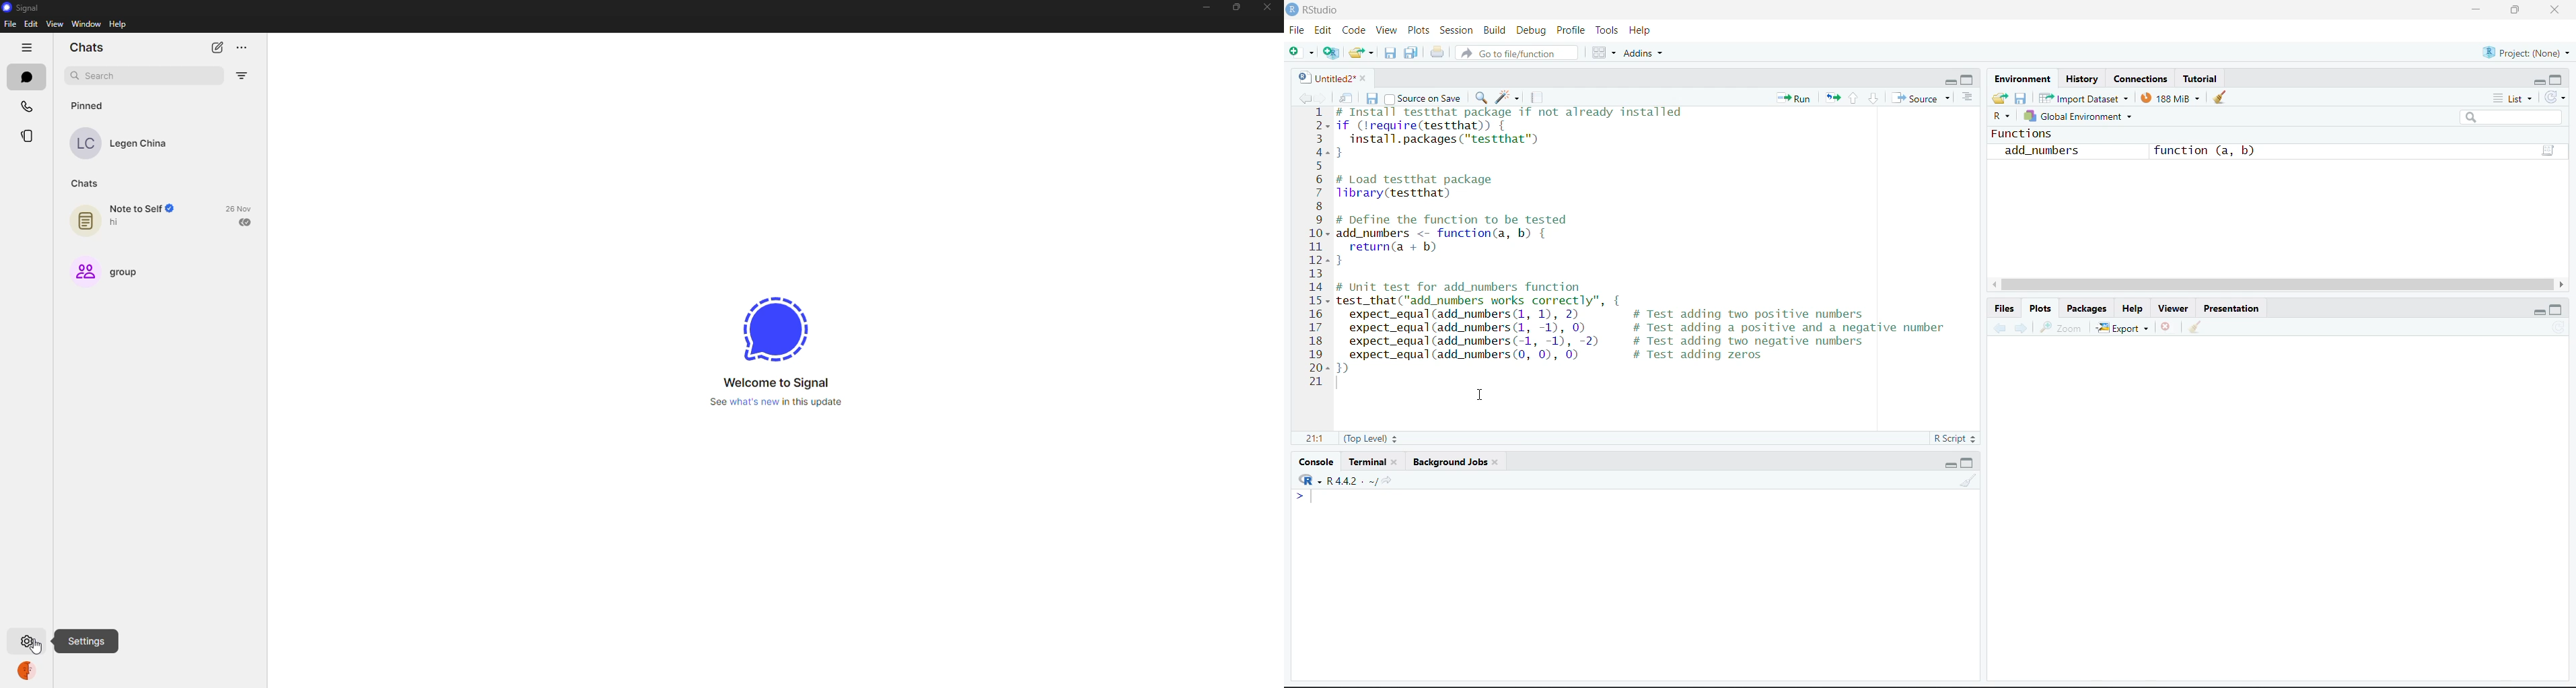 The height and width of the screenshot is (700, 2576). I want to click on function(a,b), so click(2548, 150).